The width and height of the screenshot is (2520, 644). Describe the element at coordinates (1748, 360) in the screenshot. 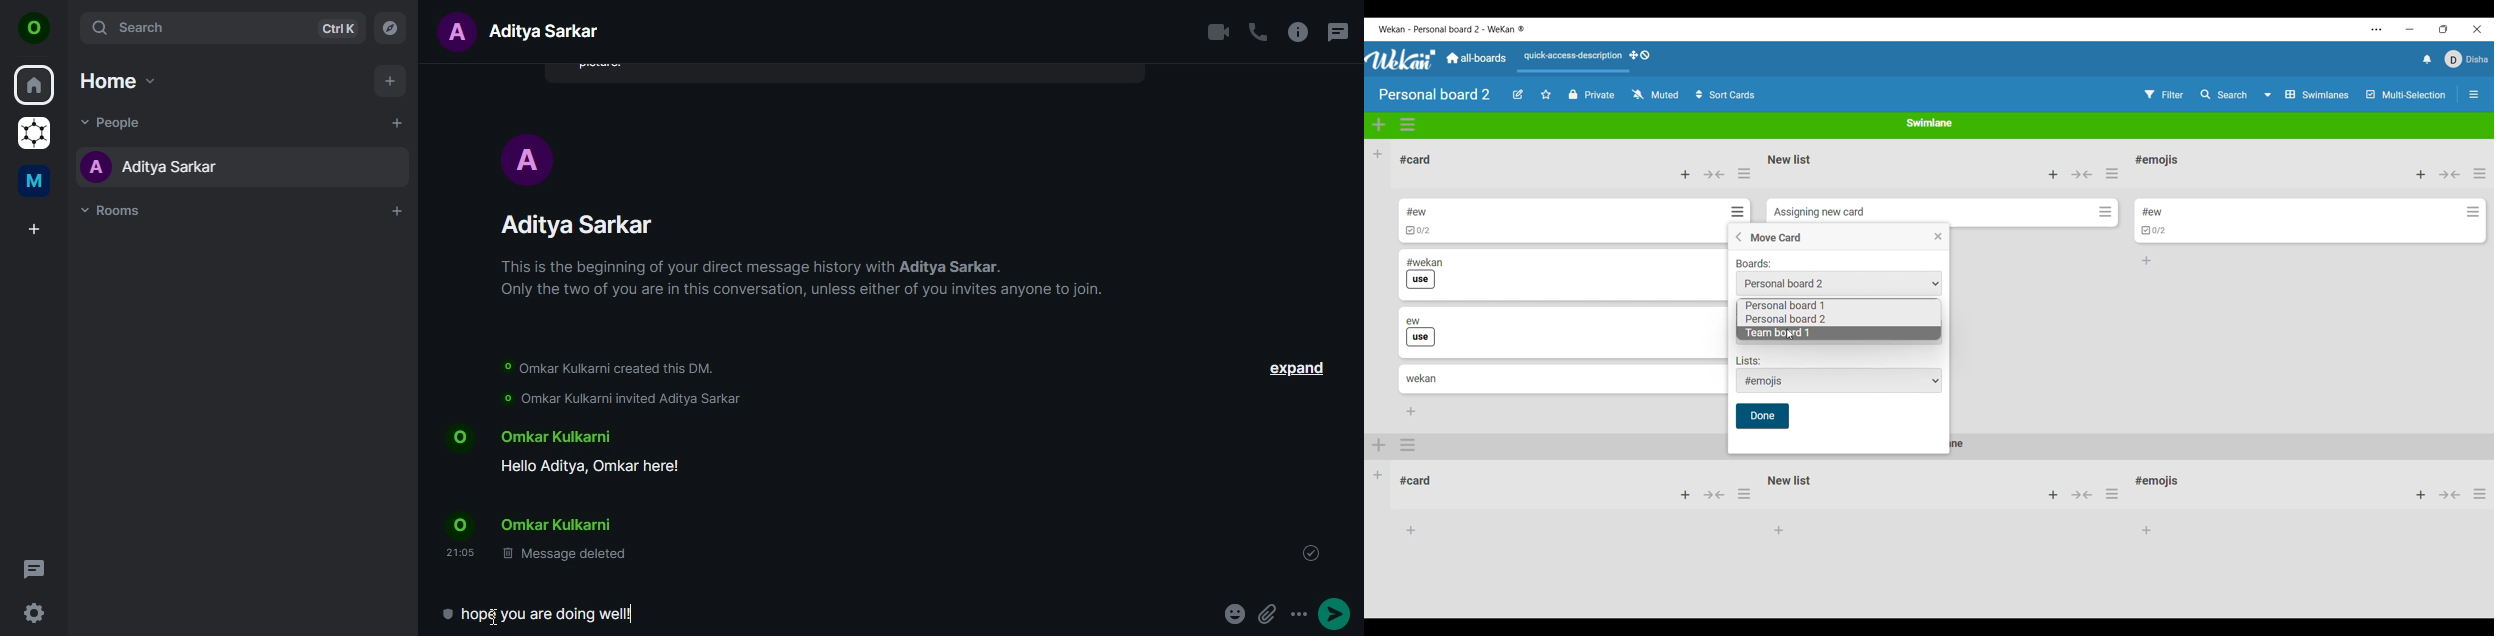

I see `Indicates list options` at that location.